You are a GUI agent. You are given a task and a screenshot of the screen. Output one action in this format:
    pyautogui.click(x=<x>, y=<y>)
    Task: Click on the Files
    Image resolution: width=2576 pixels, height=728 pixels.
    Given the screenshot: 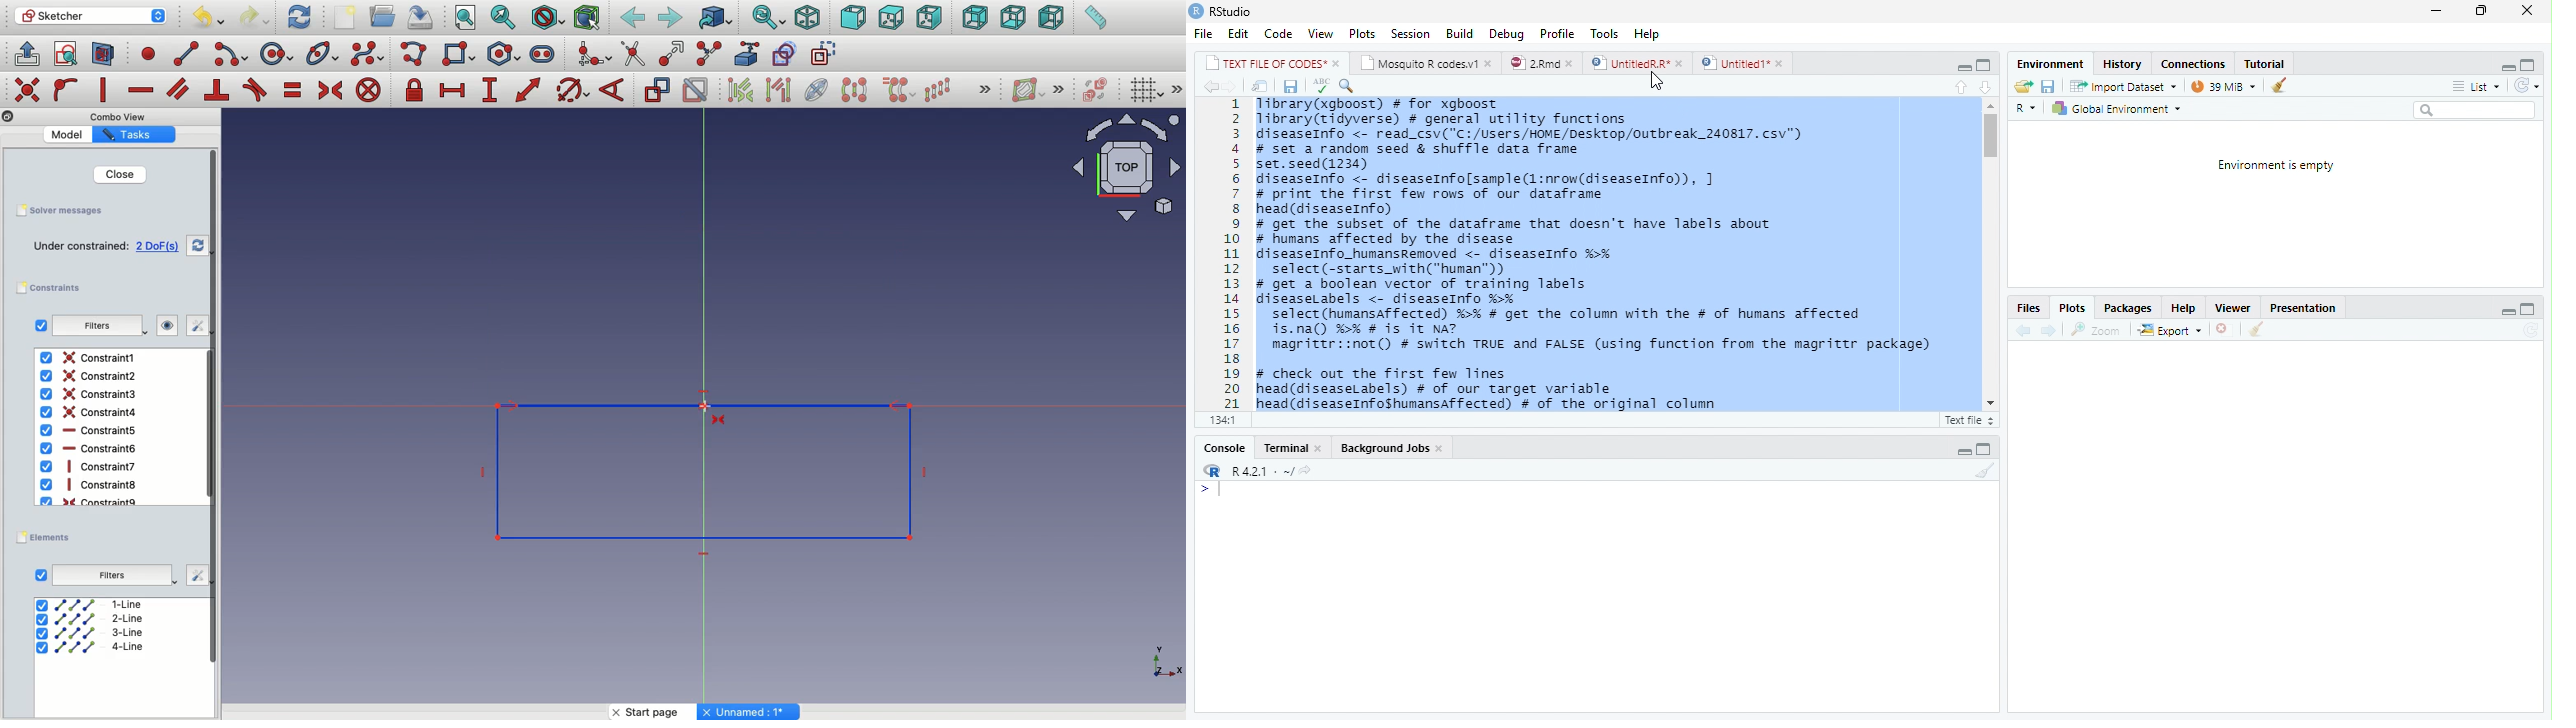 What is the action you would take?
    pyautogui.click(x=2028, y=308)
    